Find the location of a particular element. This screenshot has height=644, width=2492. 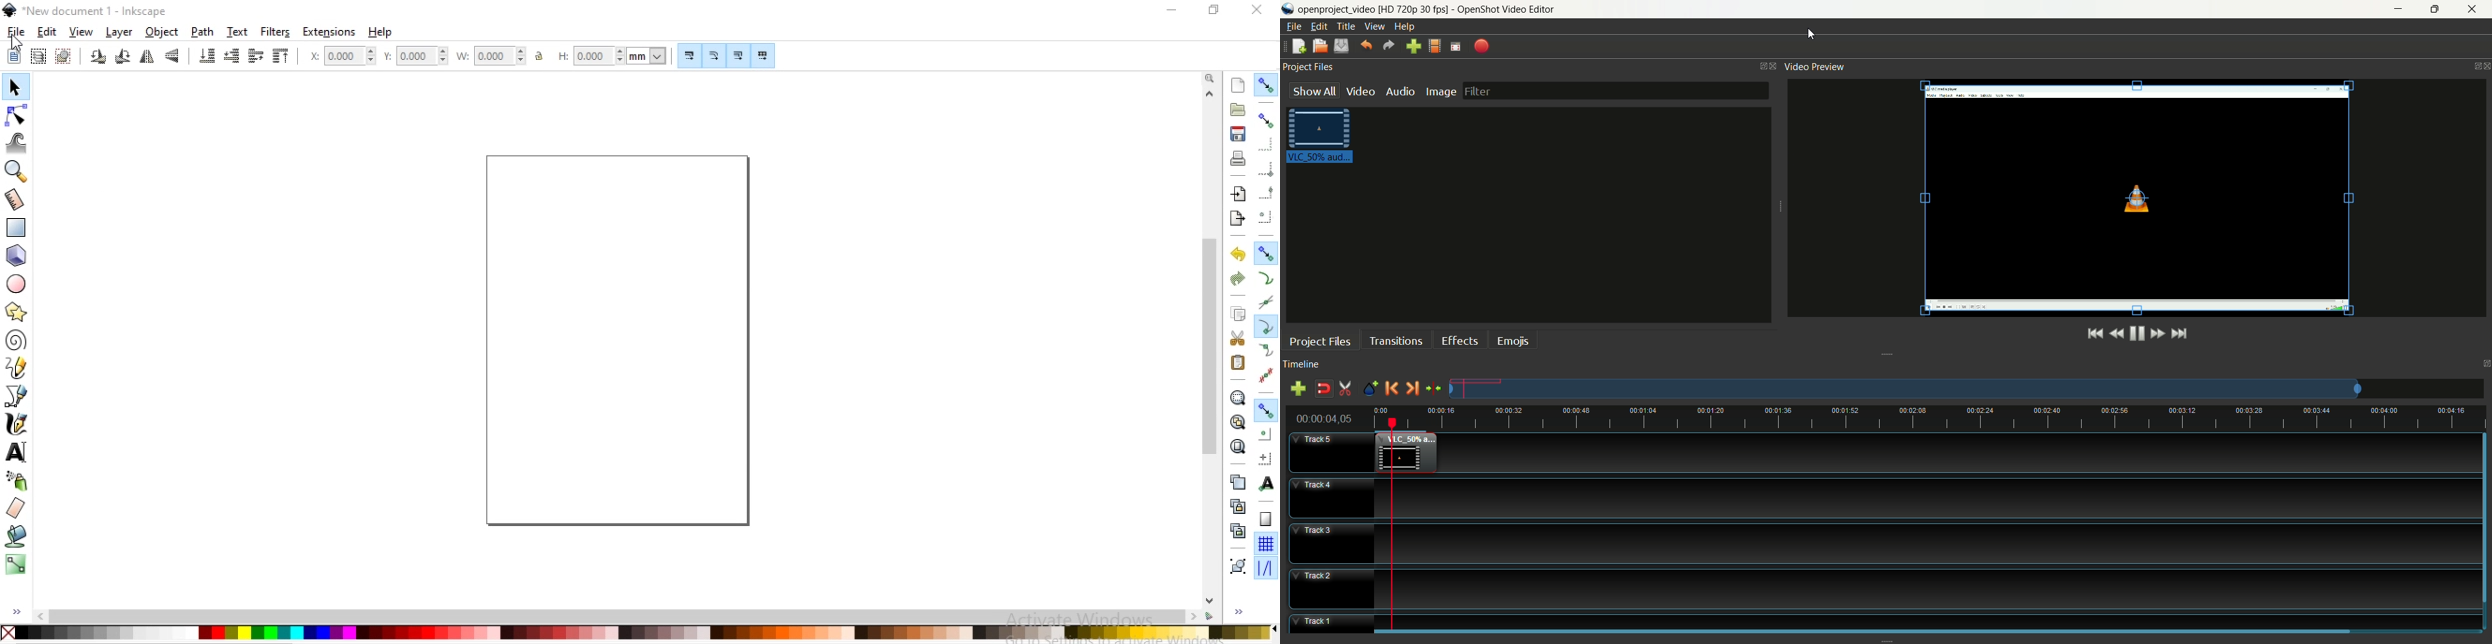

layer is located at coordinates (120, 33).